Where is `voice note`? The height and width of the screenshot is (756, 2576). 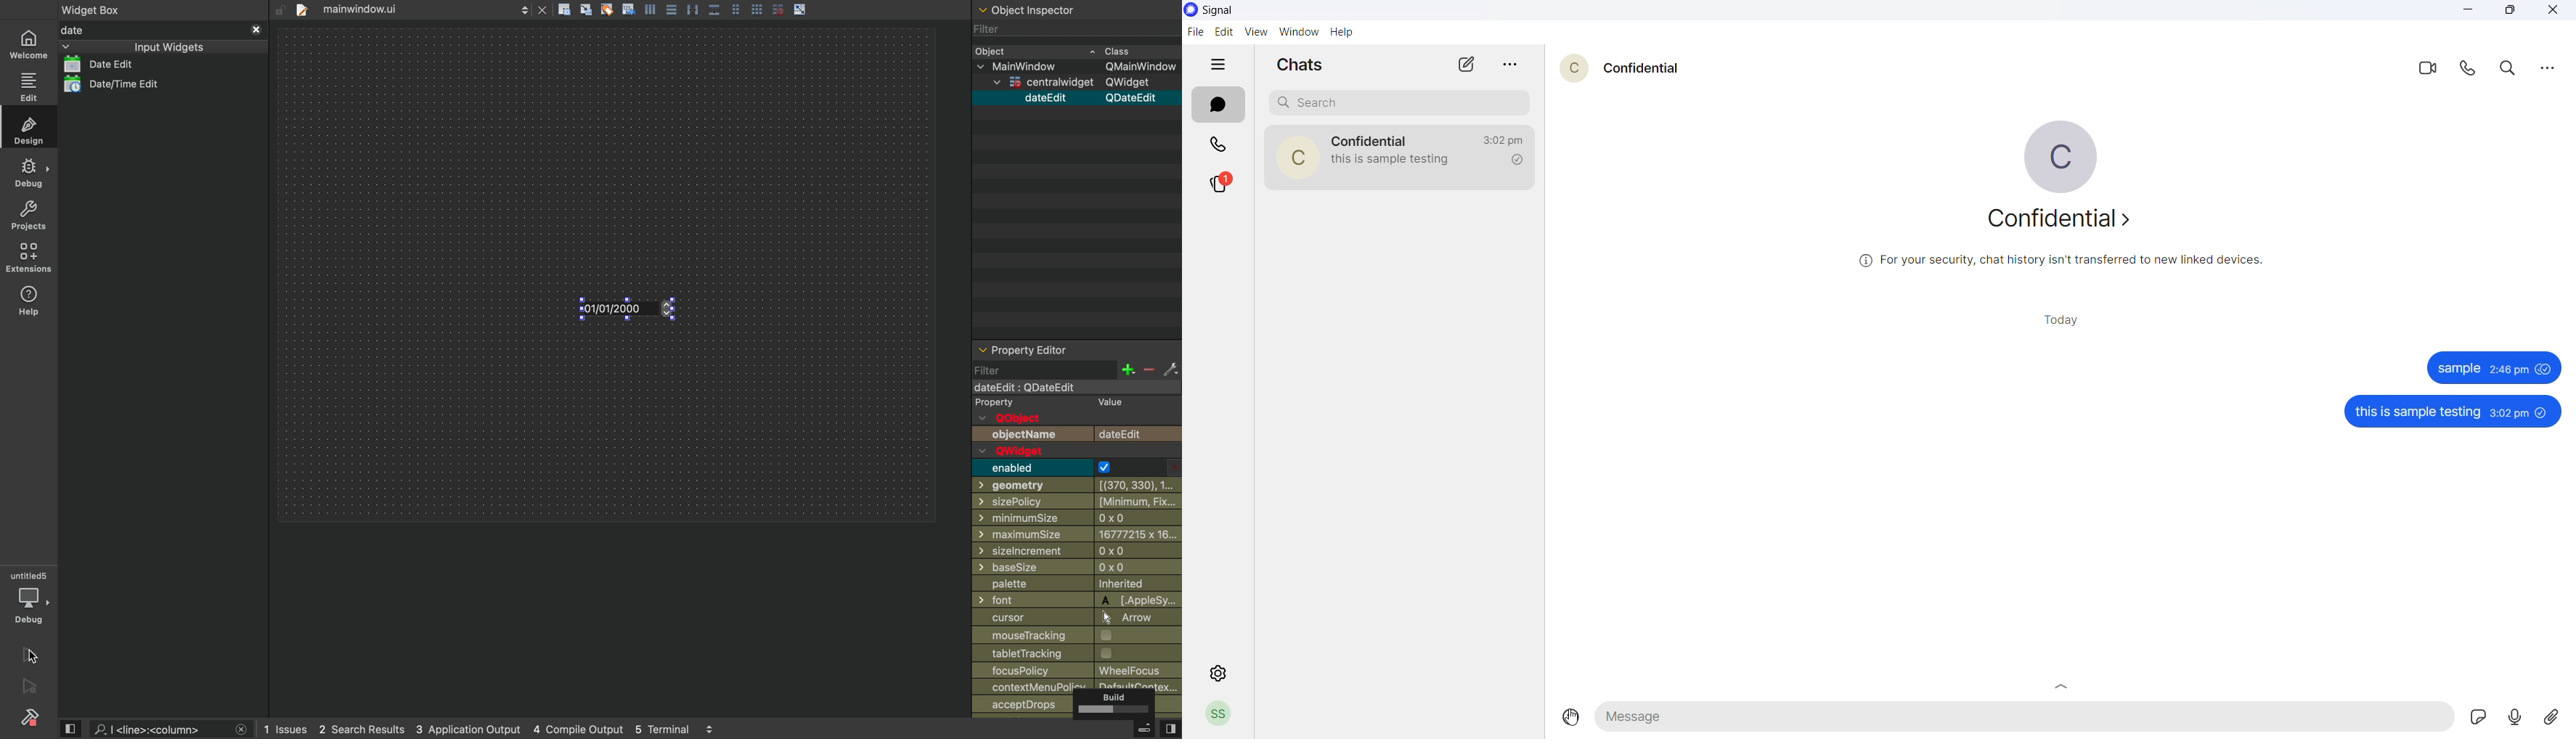
voice note is located at coordinates (2514, 716).